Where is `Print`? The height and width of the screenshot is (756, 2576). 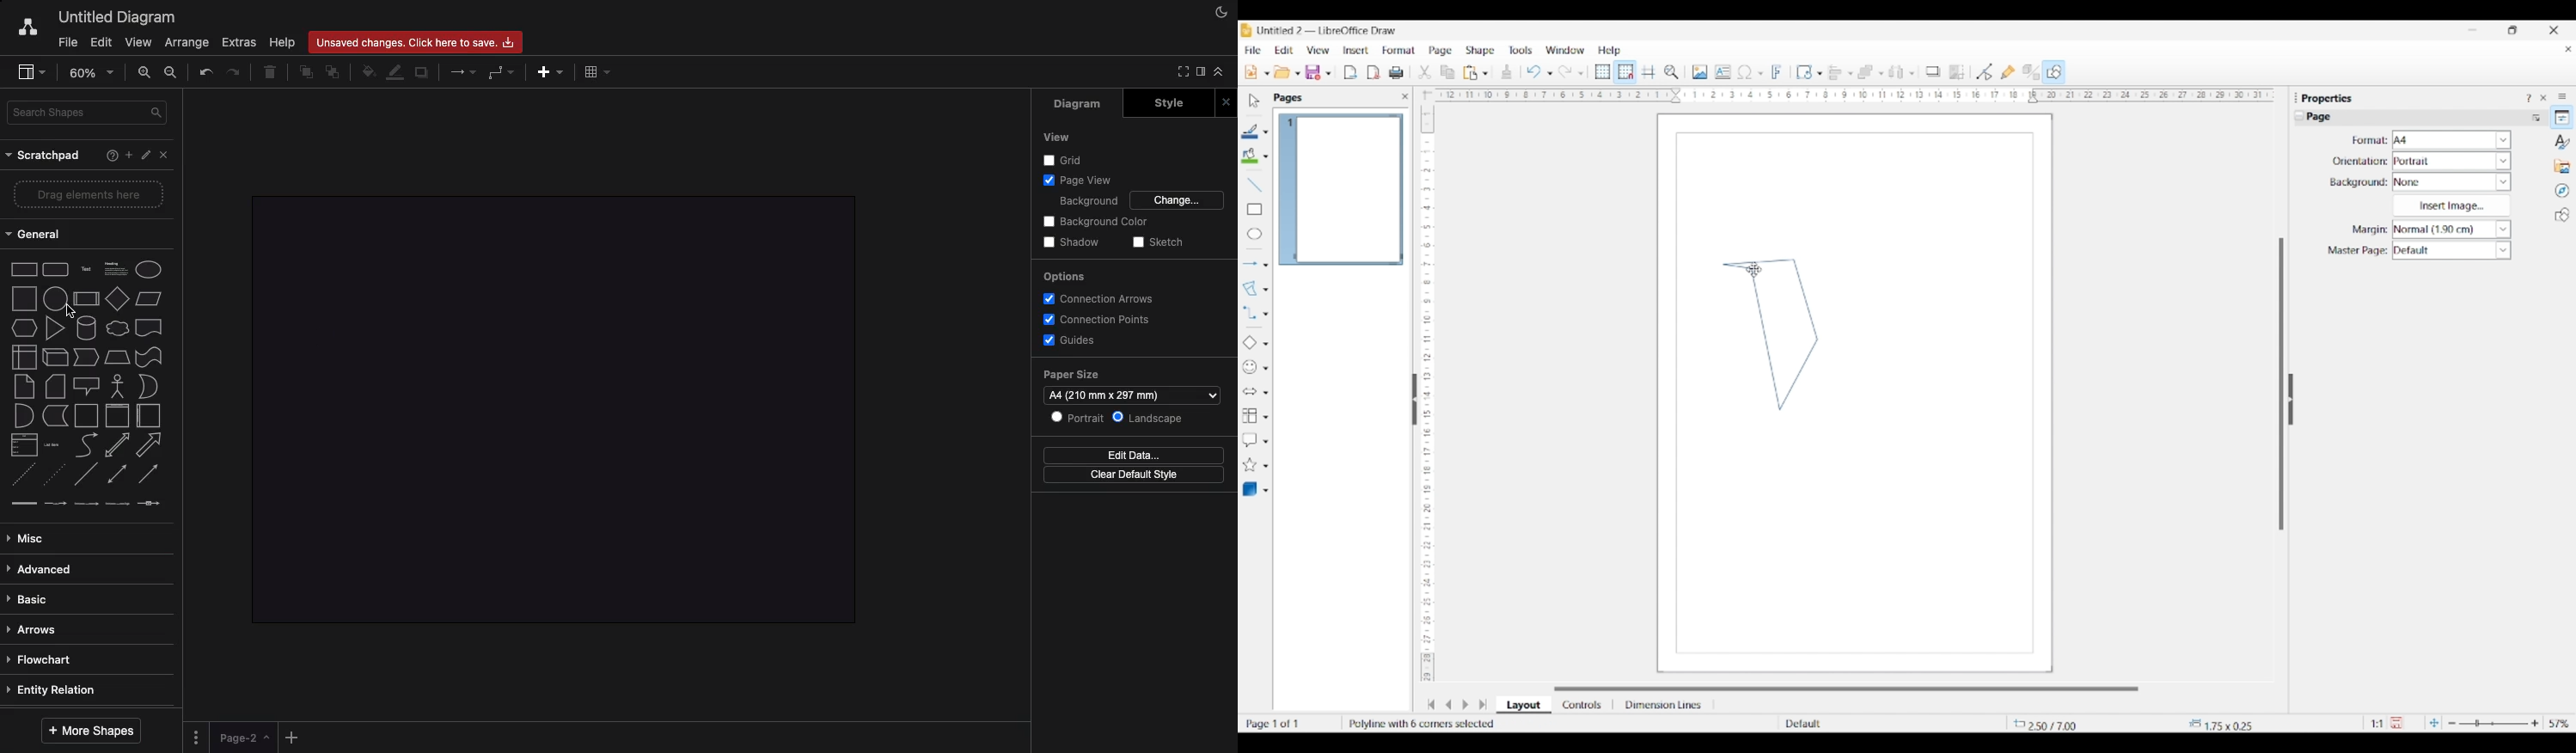 Print is located at coordinates (1396, 73).